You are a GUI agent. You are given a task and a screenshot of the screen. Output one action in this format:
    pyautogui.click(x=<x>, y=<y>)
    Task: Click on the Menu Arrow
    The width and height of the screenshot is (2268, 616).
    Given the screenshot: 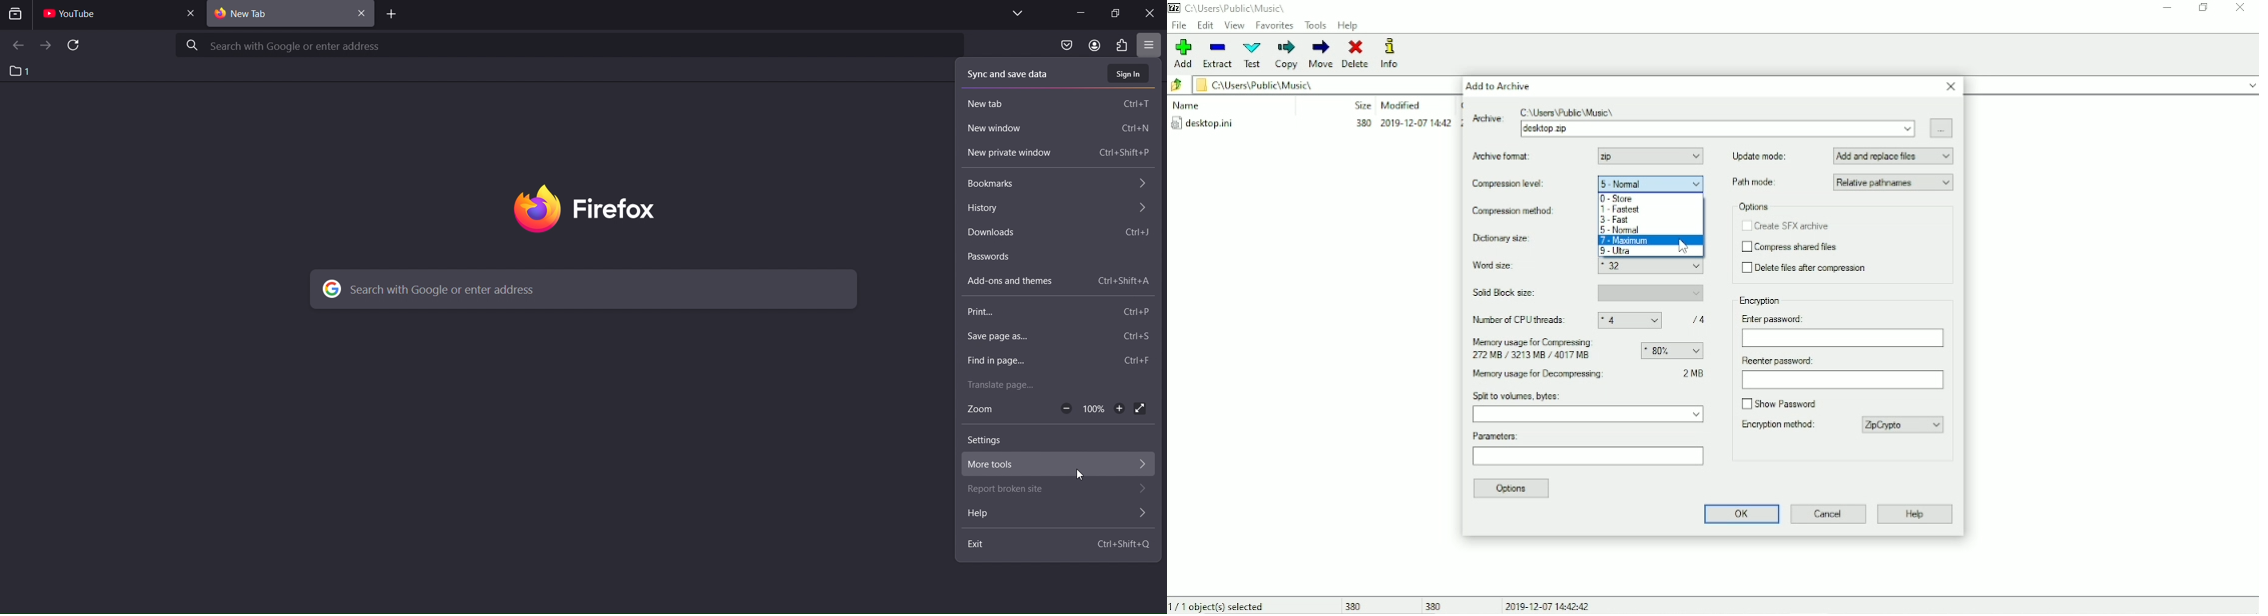 What is the action you would take?
    pyautogui.click(x=1143, y=490)
    